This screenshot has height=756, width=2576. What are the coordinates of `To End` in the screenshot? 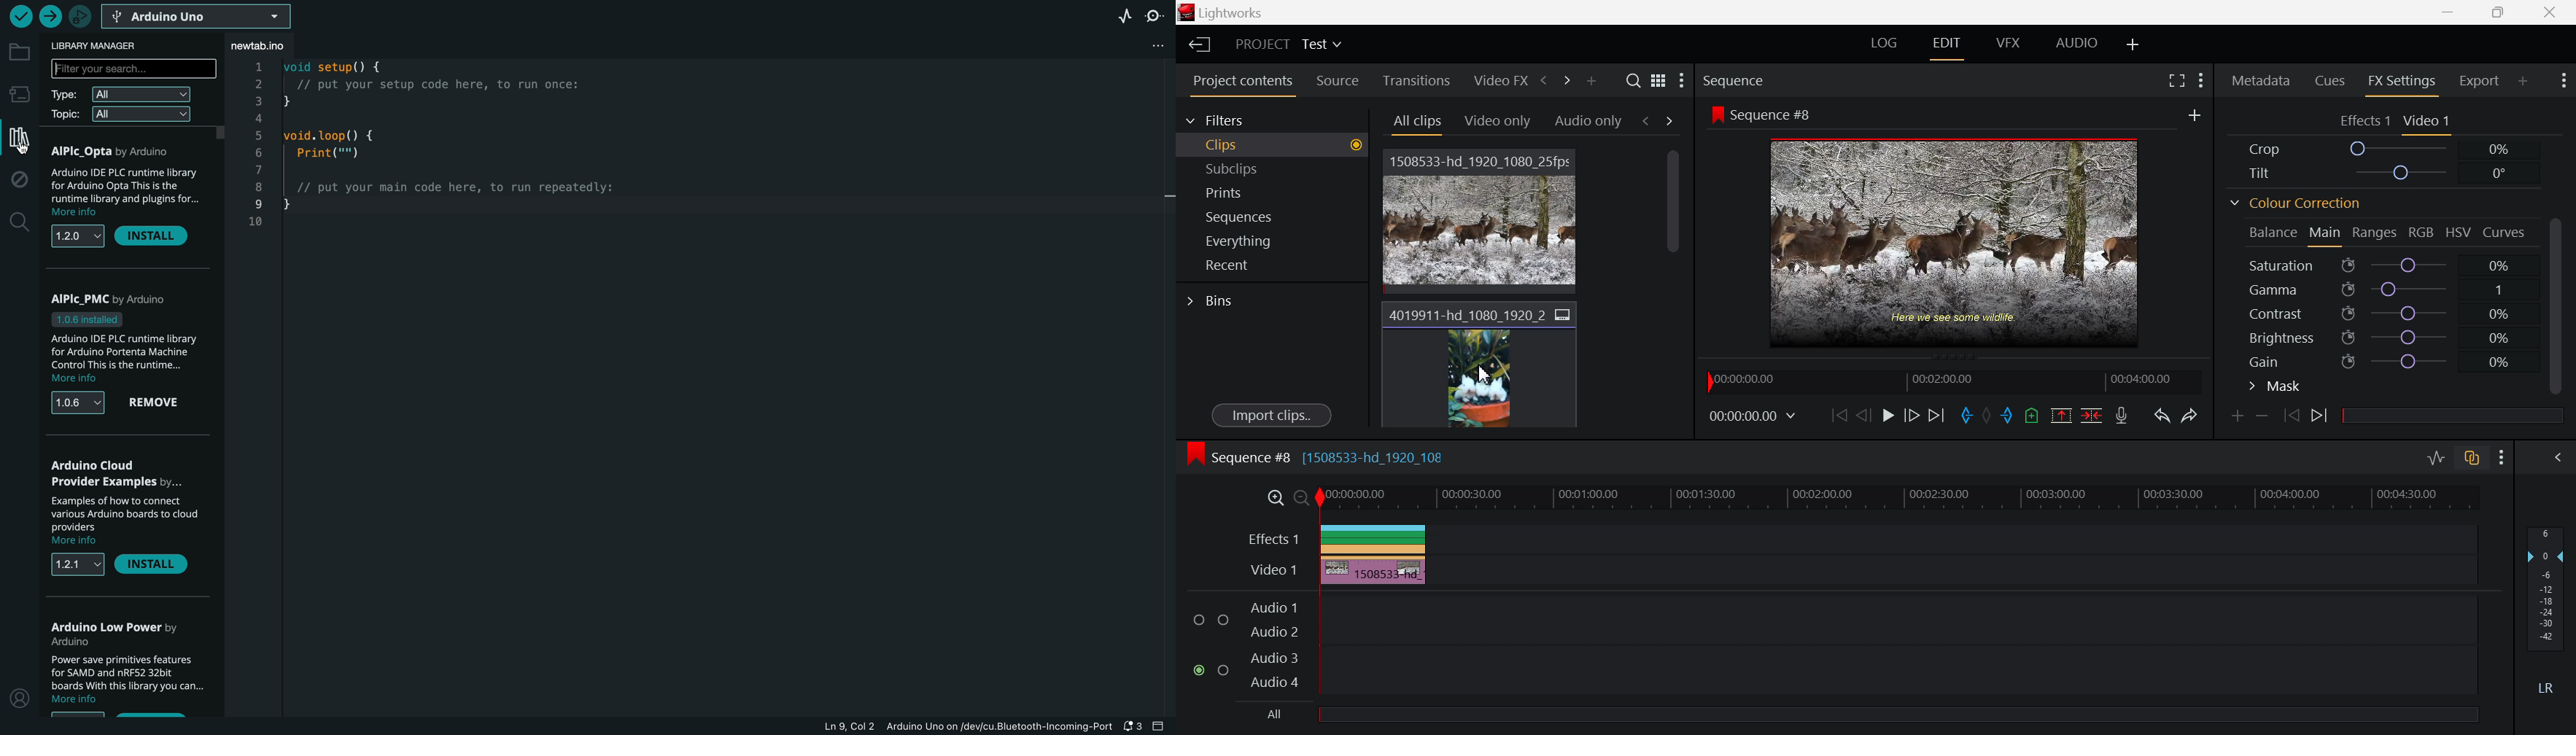 It's located at (1939, 416).